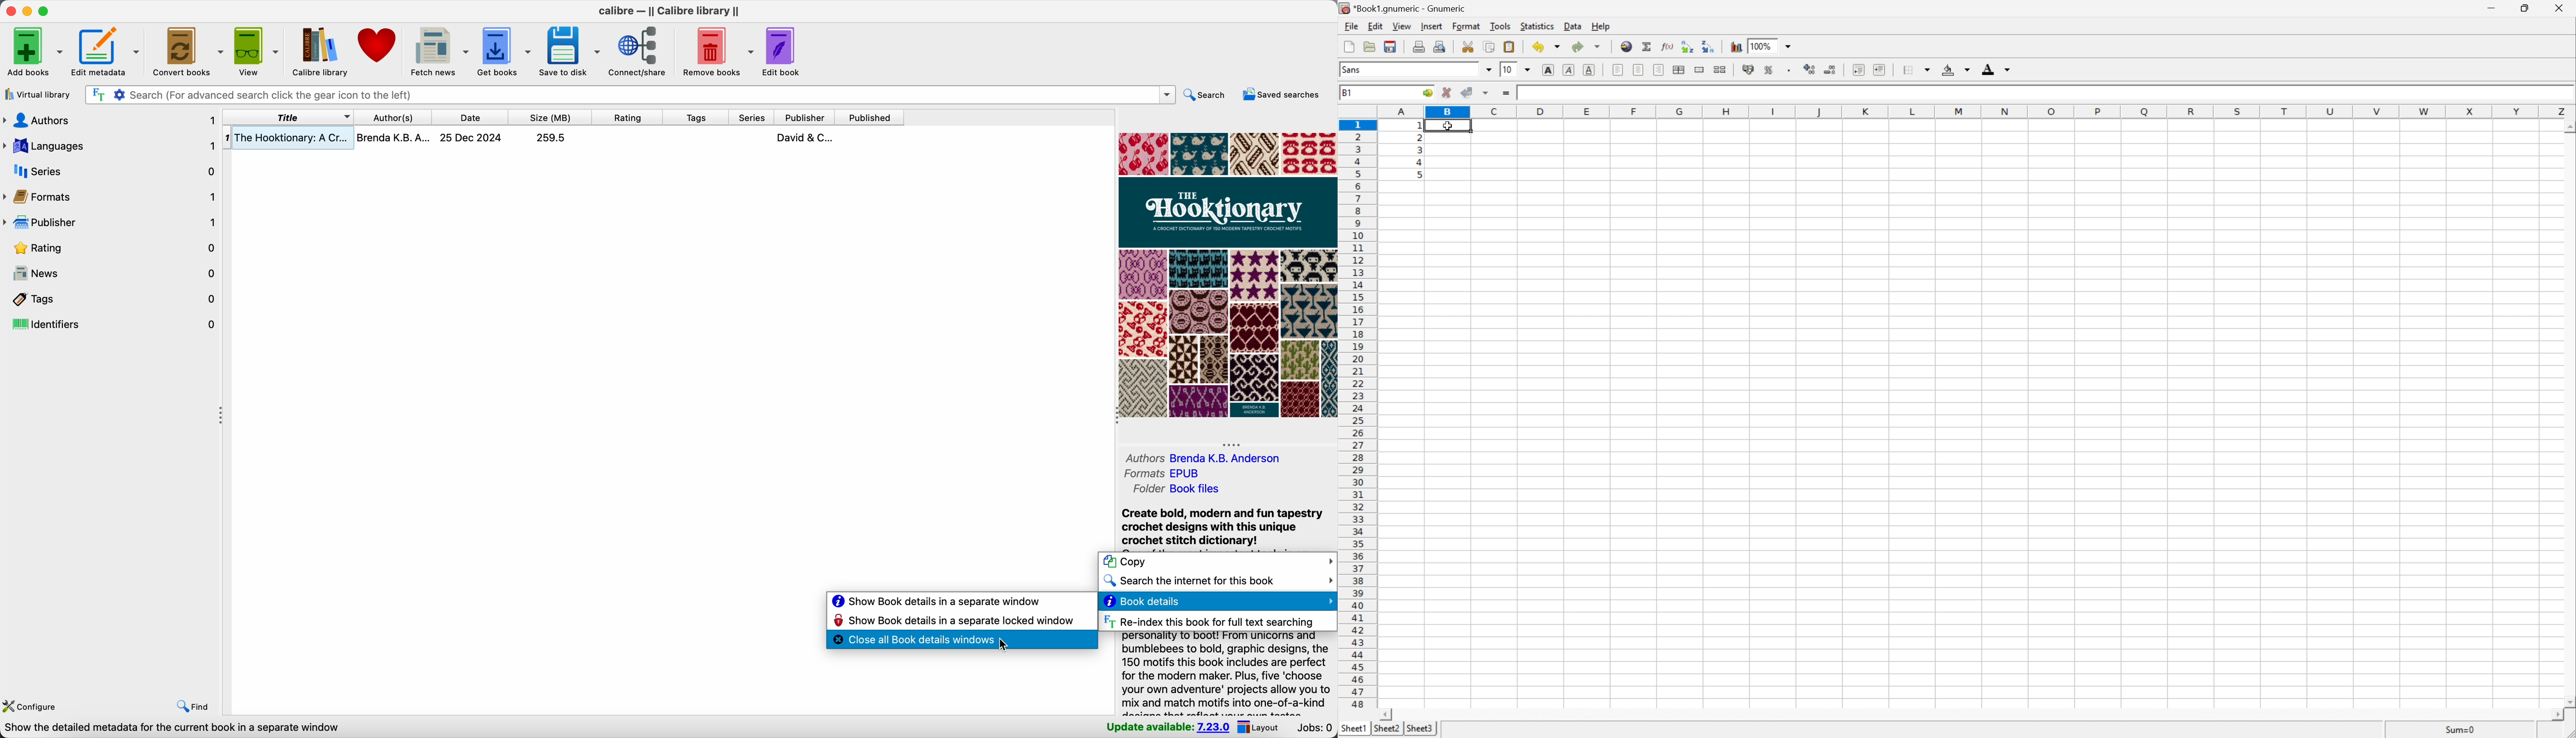 Image resolution: width=2576 pixels, height=756 pixels. I want to click on Restore Down, so click(2527, 6).